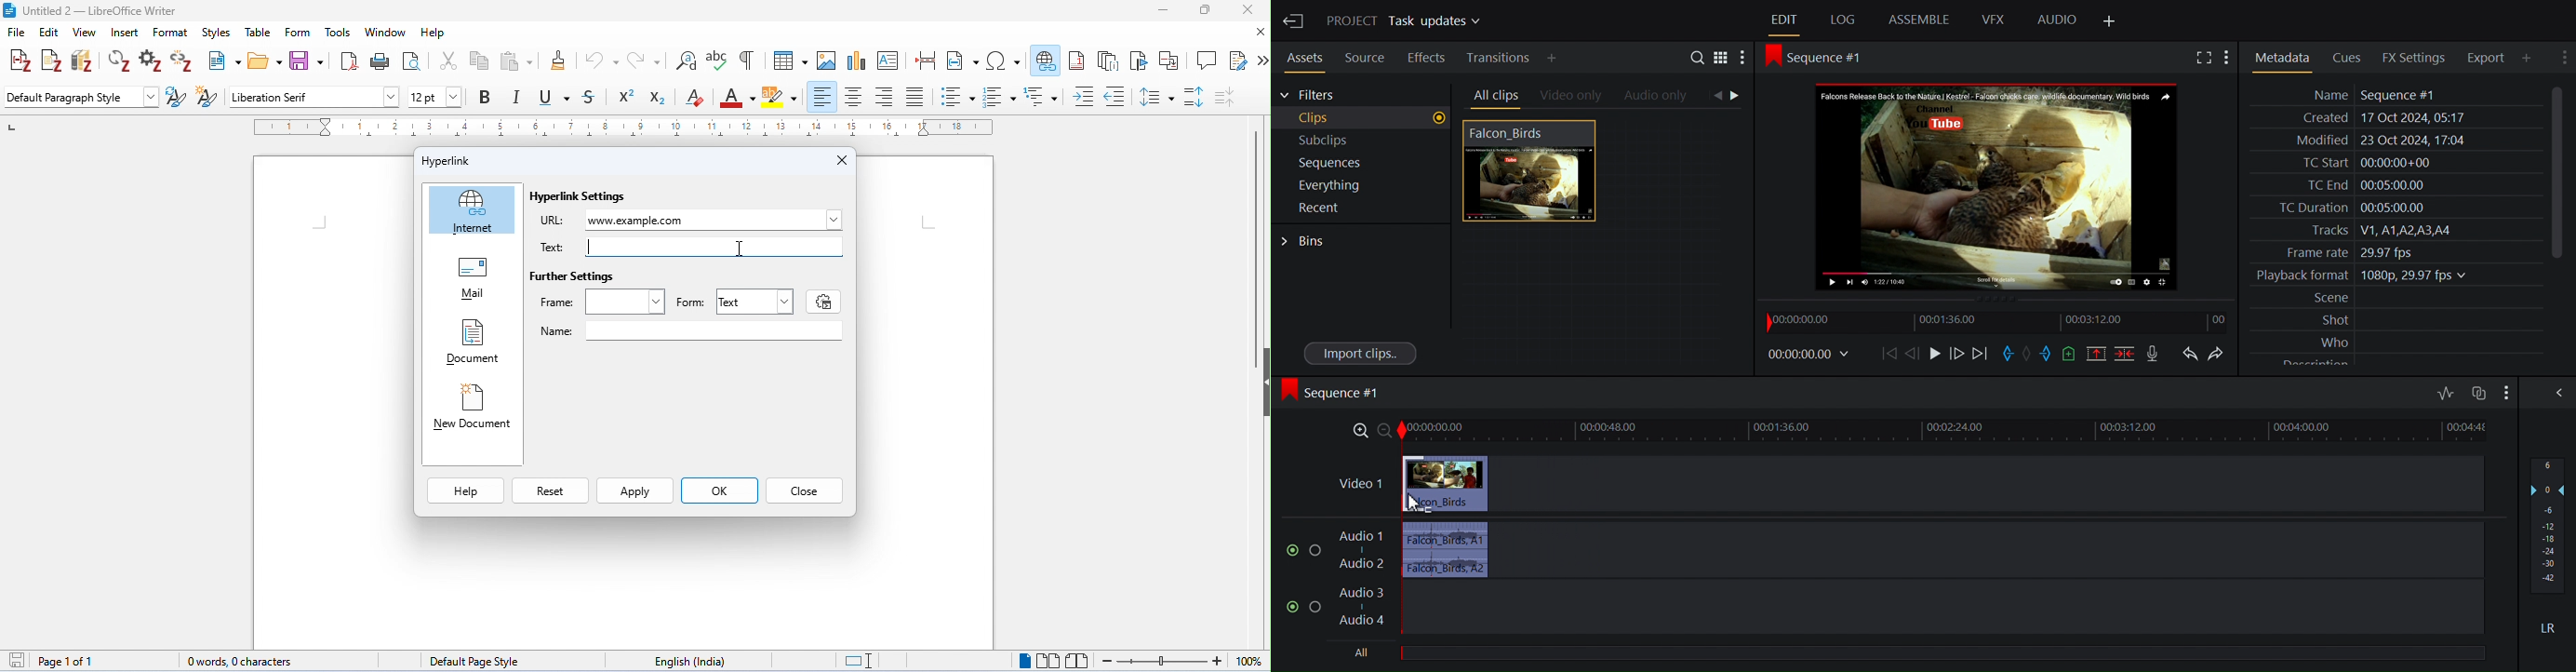 This screenshot has width=2576, height=672. I want to click on All, so click(1363, 653).